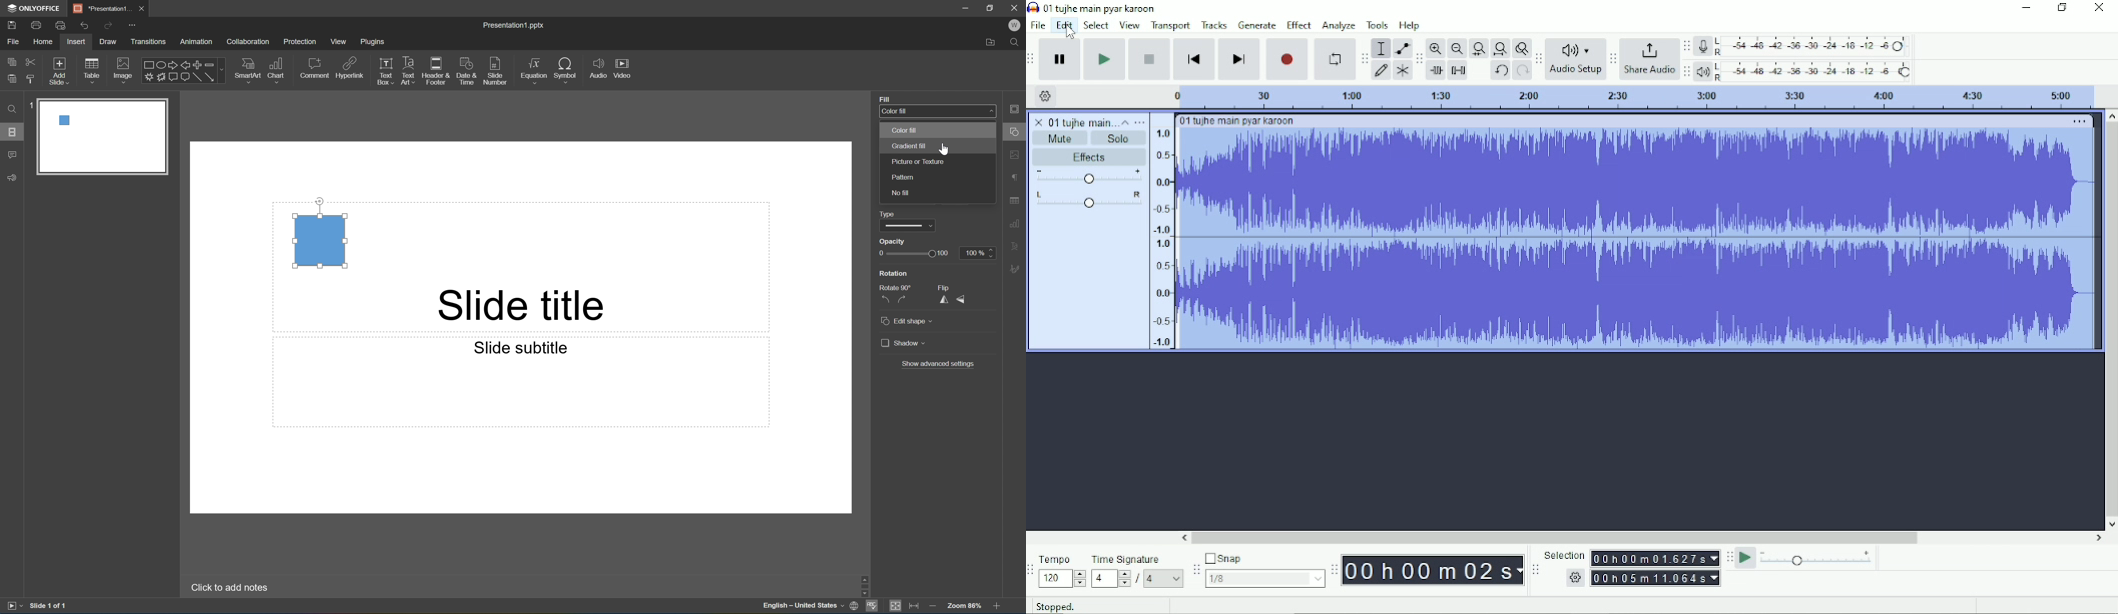 This screenshot has height=616, width=2128. I want to click on Close, so click(141, 9).